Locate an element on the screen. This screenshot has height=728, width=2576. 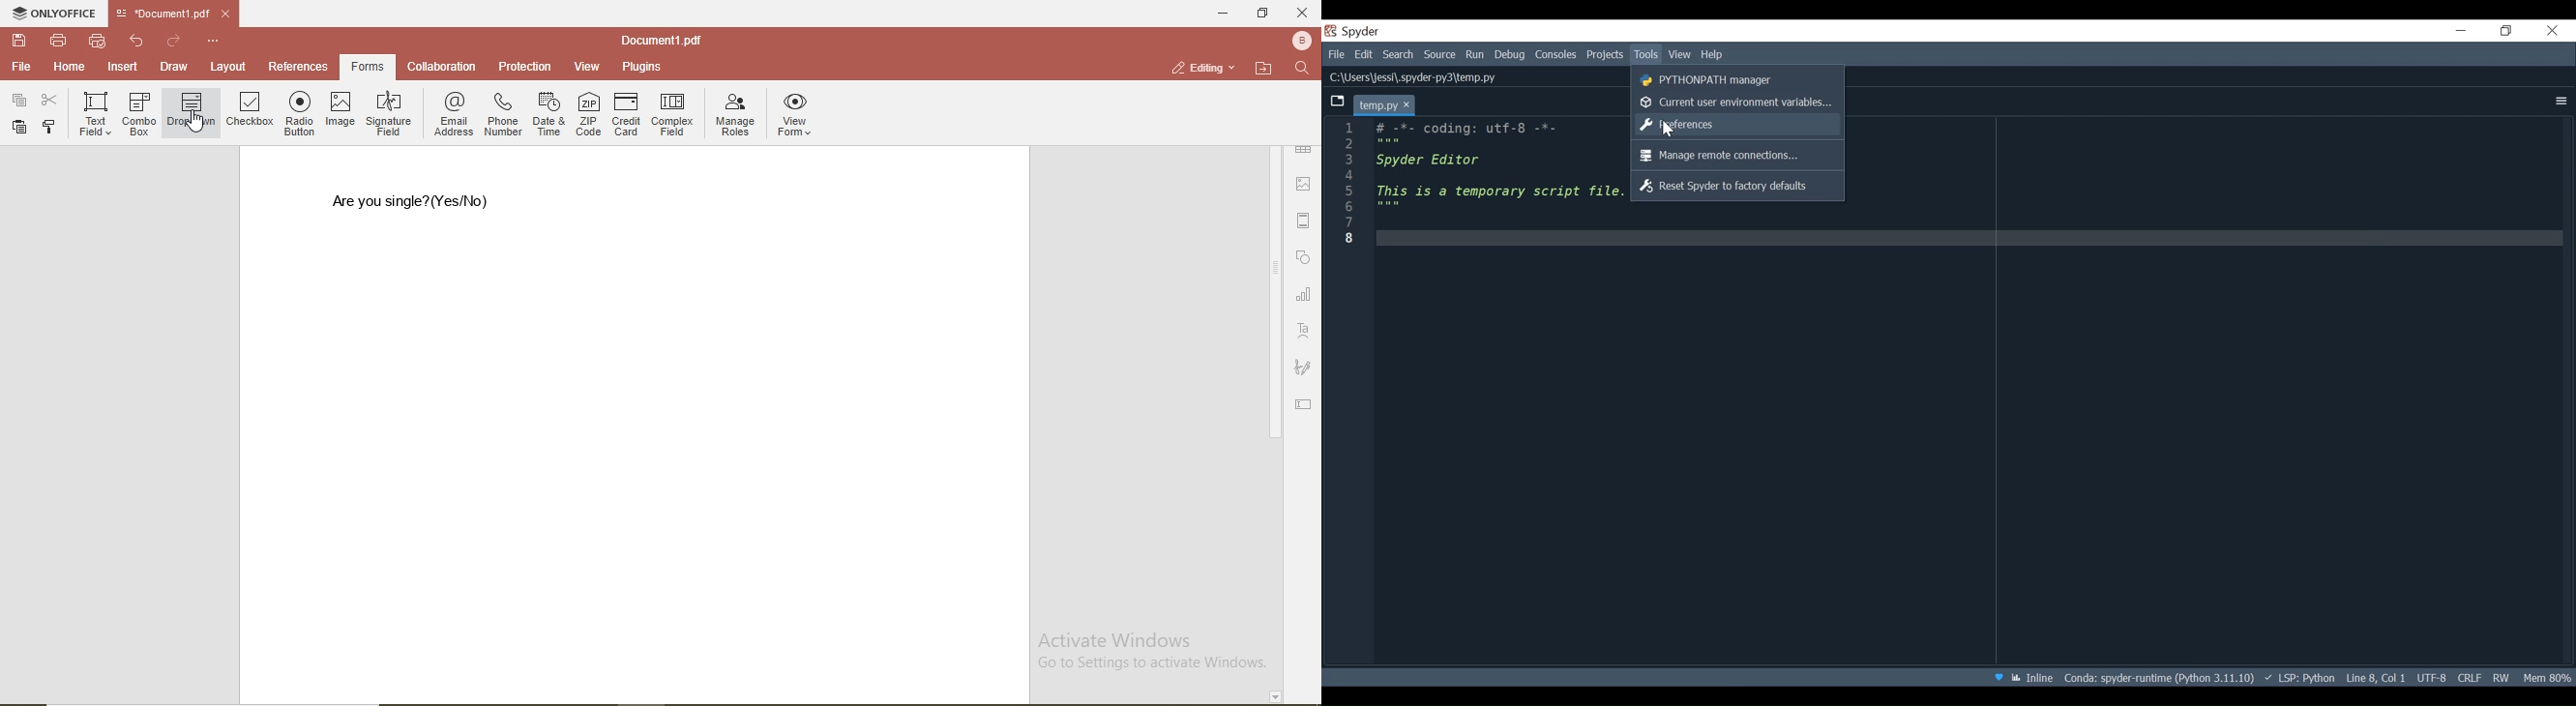
Current user environment variables is located at coordinates (1736, 102).